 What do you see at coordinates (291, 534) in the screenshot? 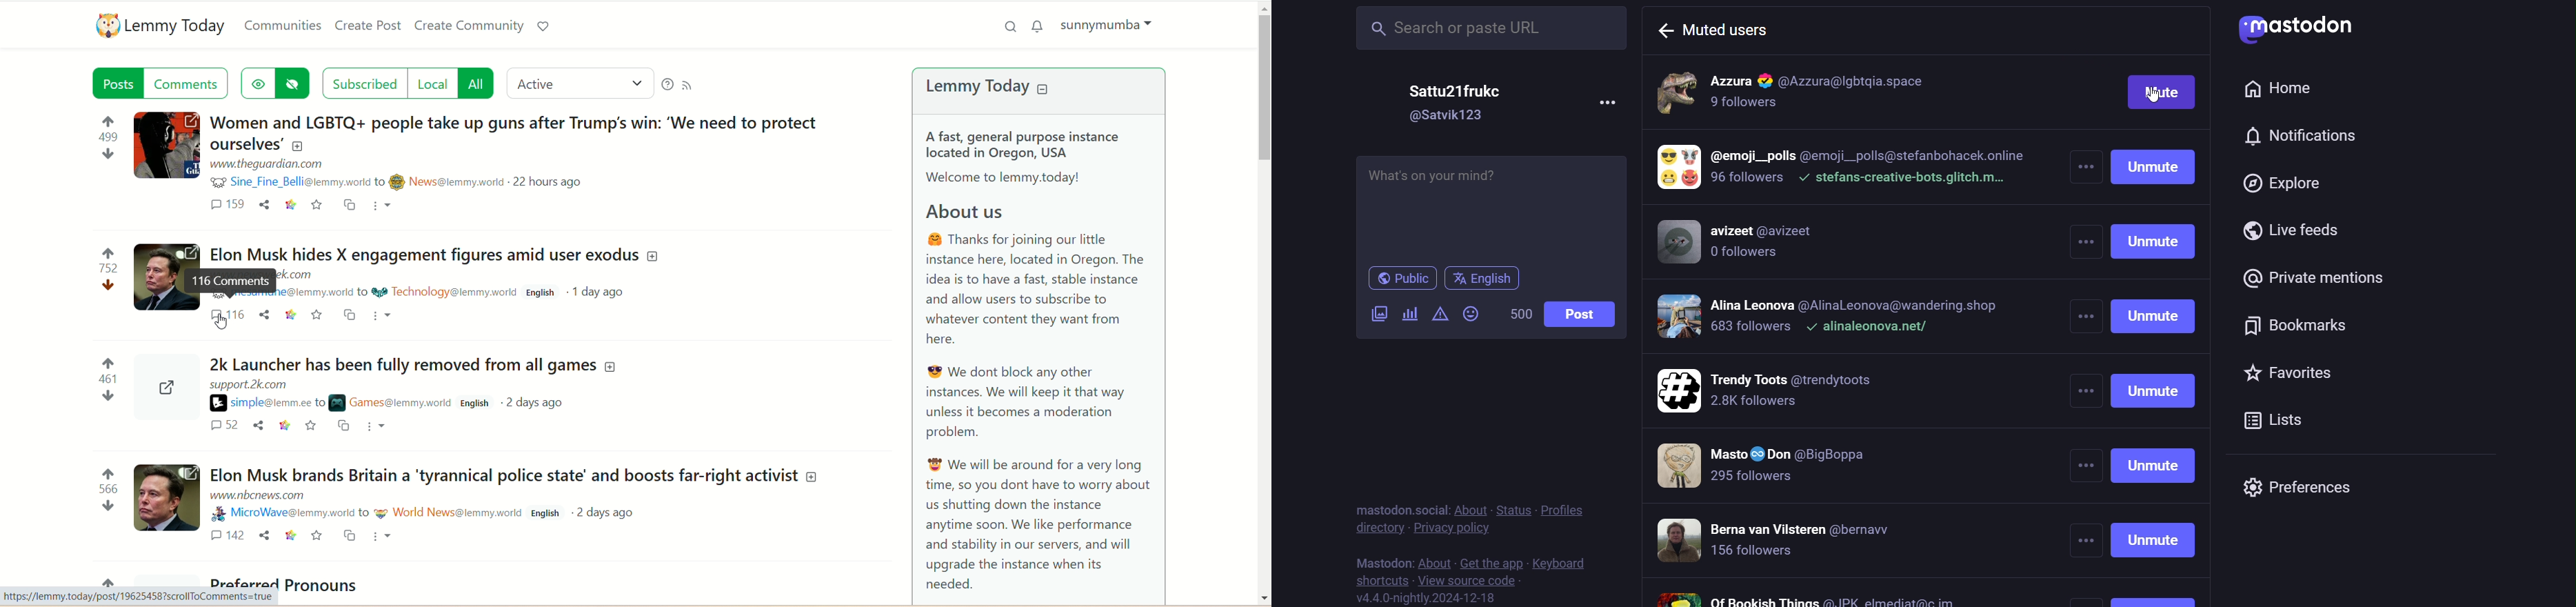
I see `link` at bounding box center [291, 534].